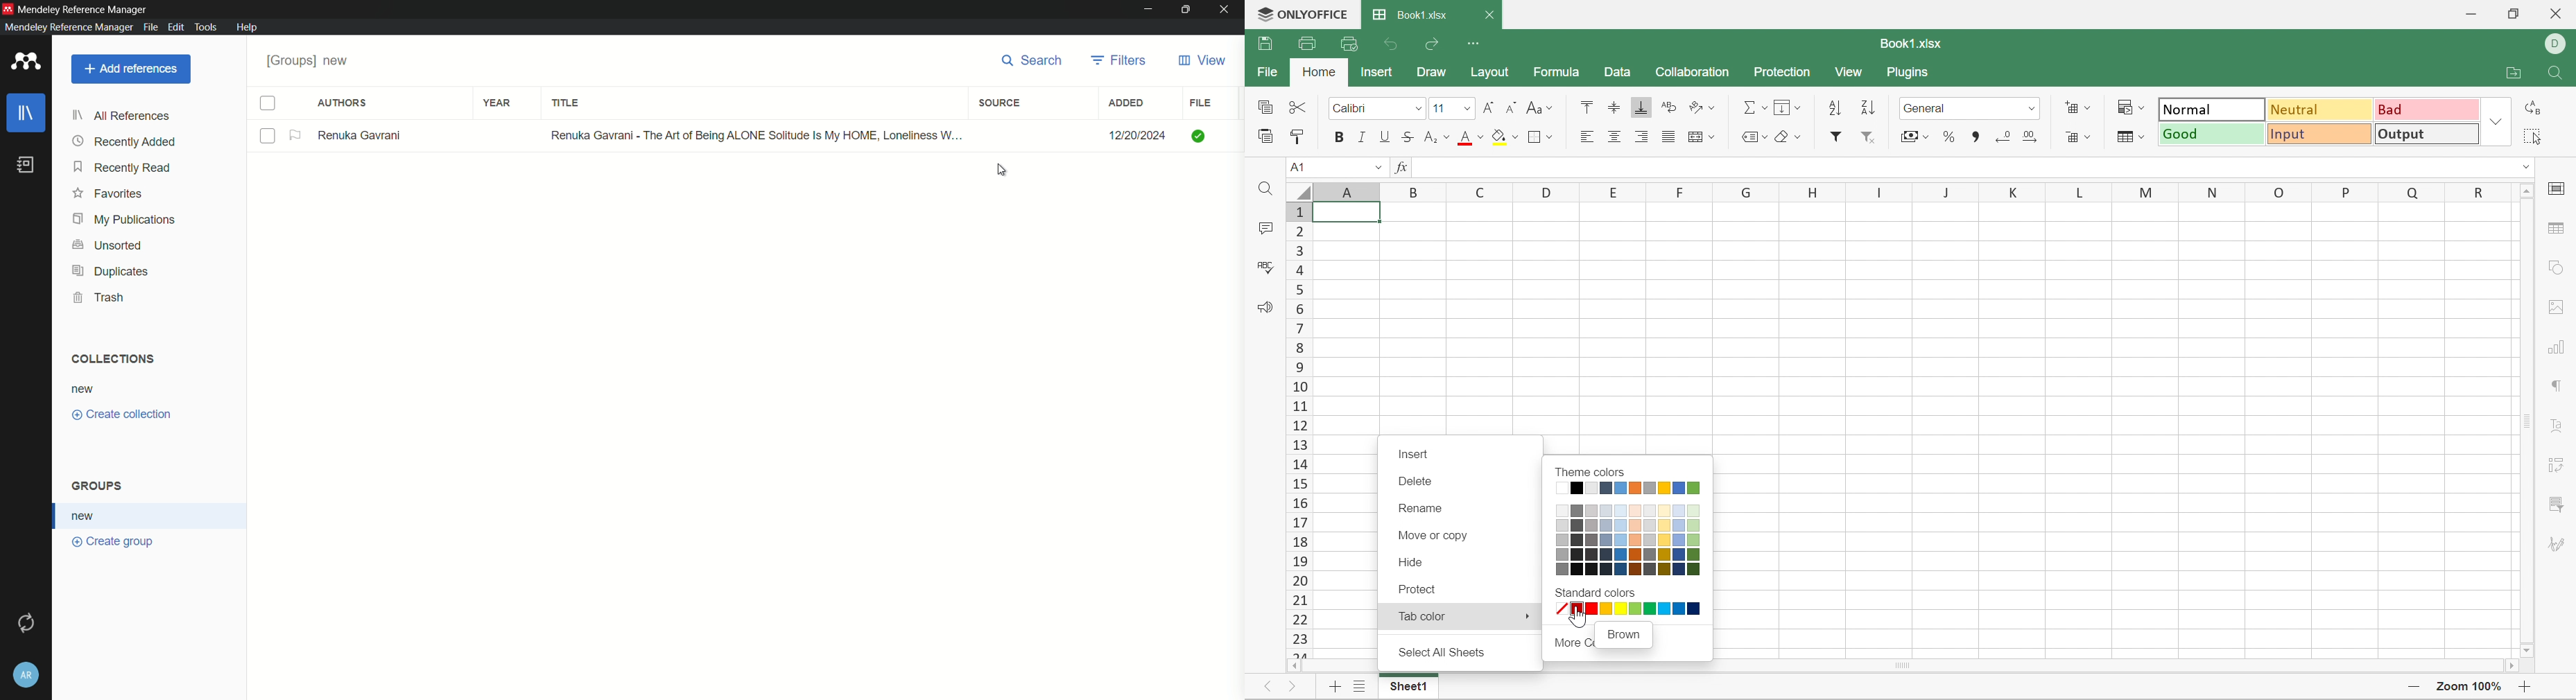  I want to click on Sort descending, so click(1866, 107).